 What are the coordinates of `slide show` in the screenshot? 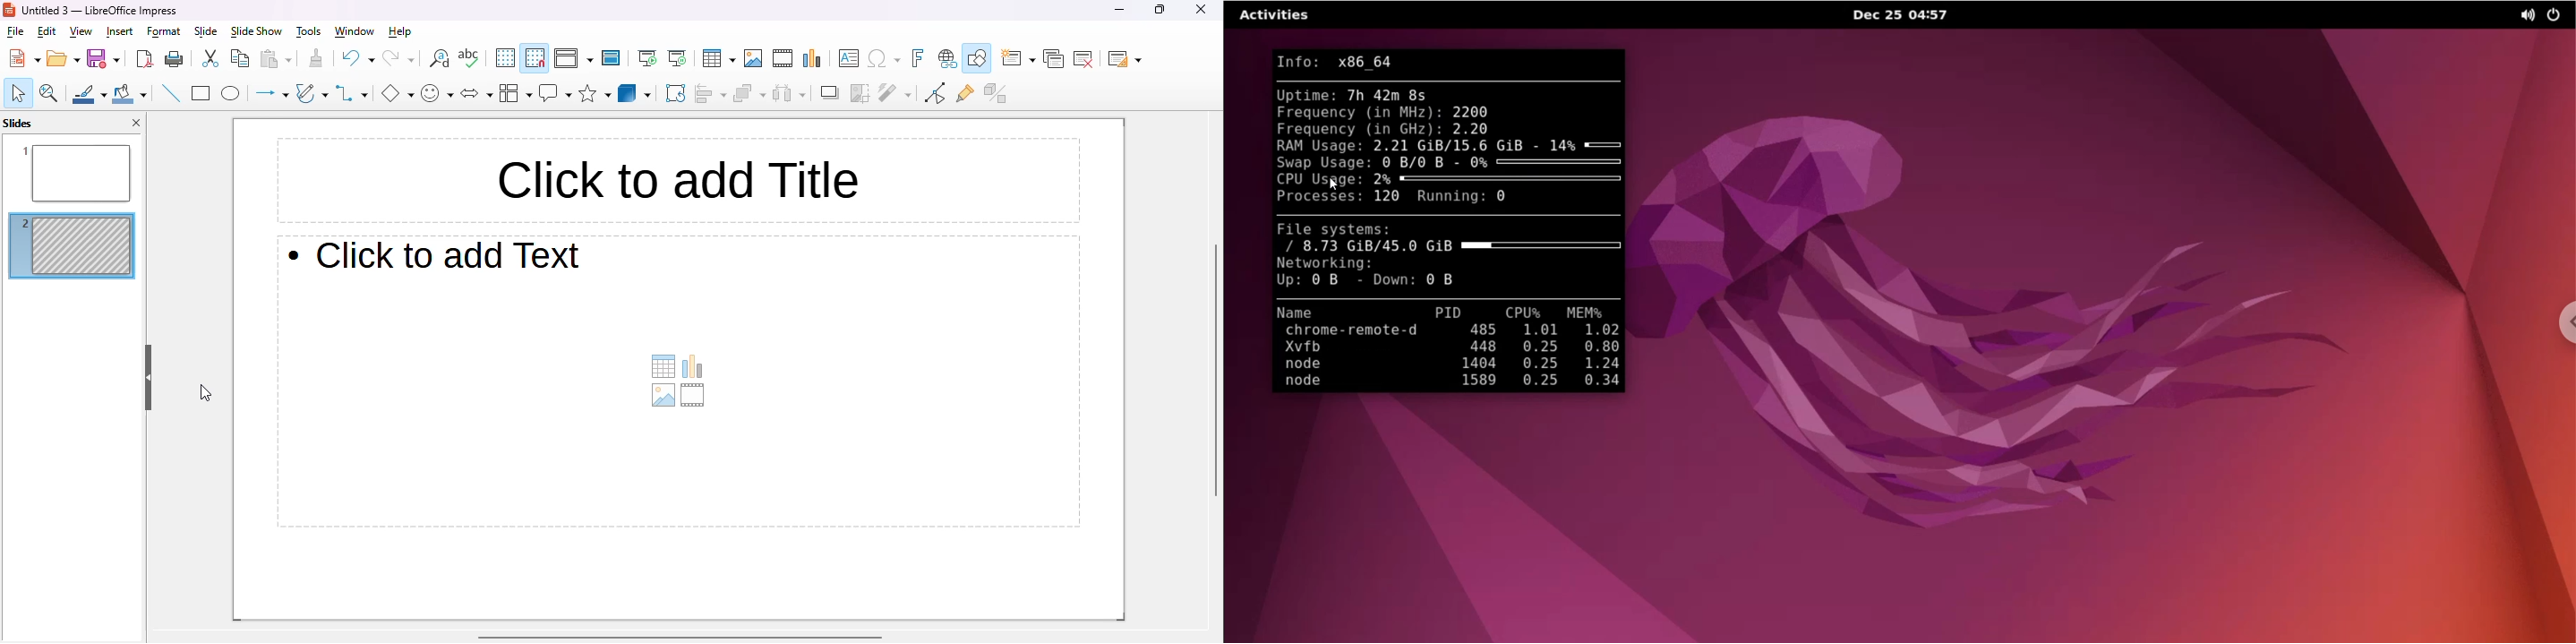 It's located at (255, 32).